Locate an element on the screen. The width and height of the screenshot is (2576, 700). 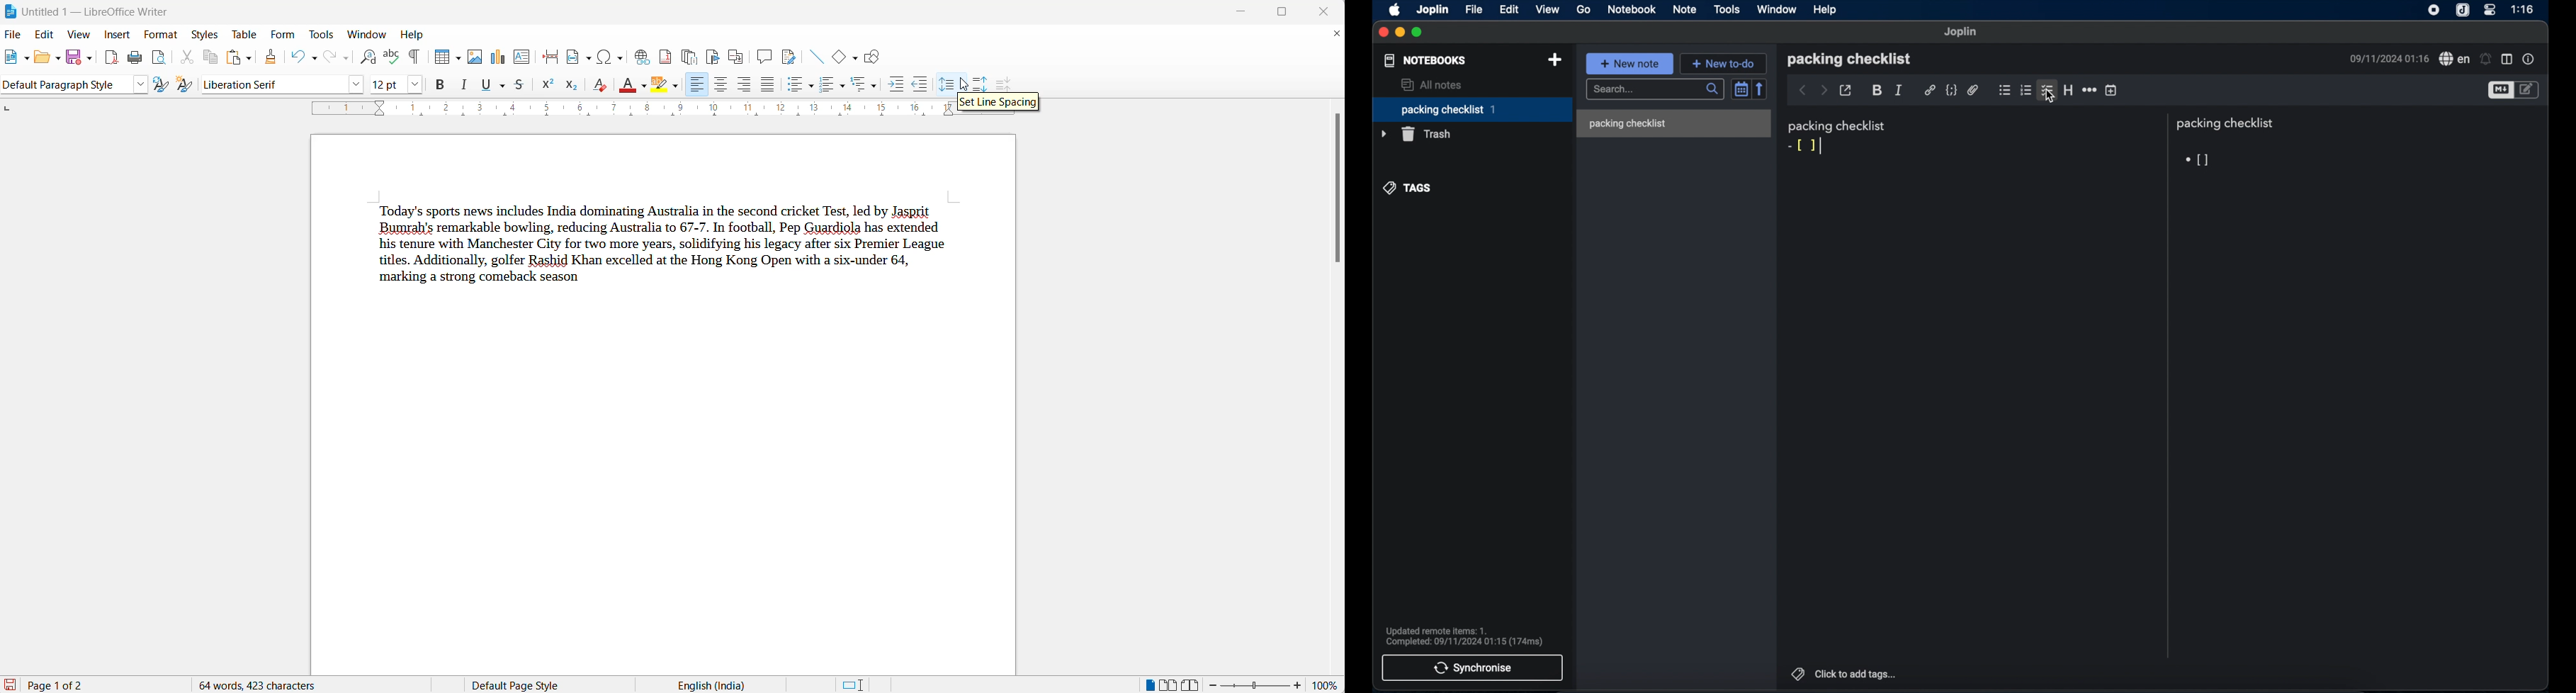
strike through is located at coordinates (521, 84).